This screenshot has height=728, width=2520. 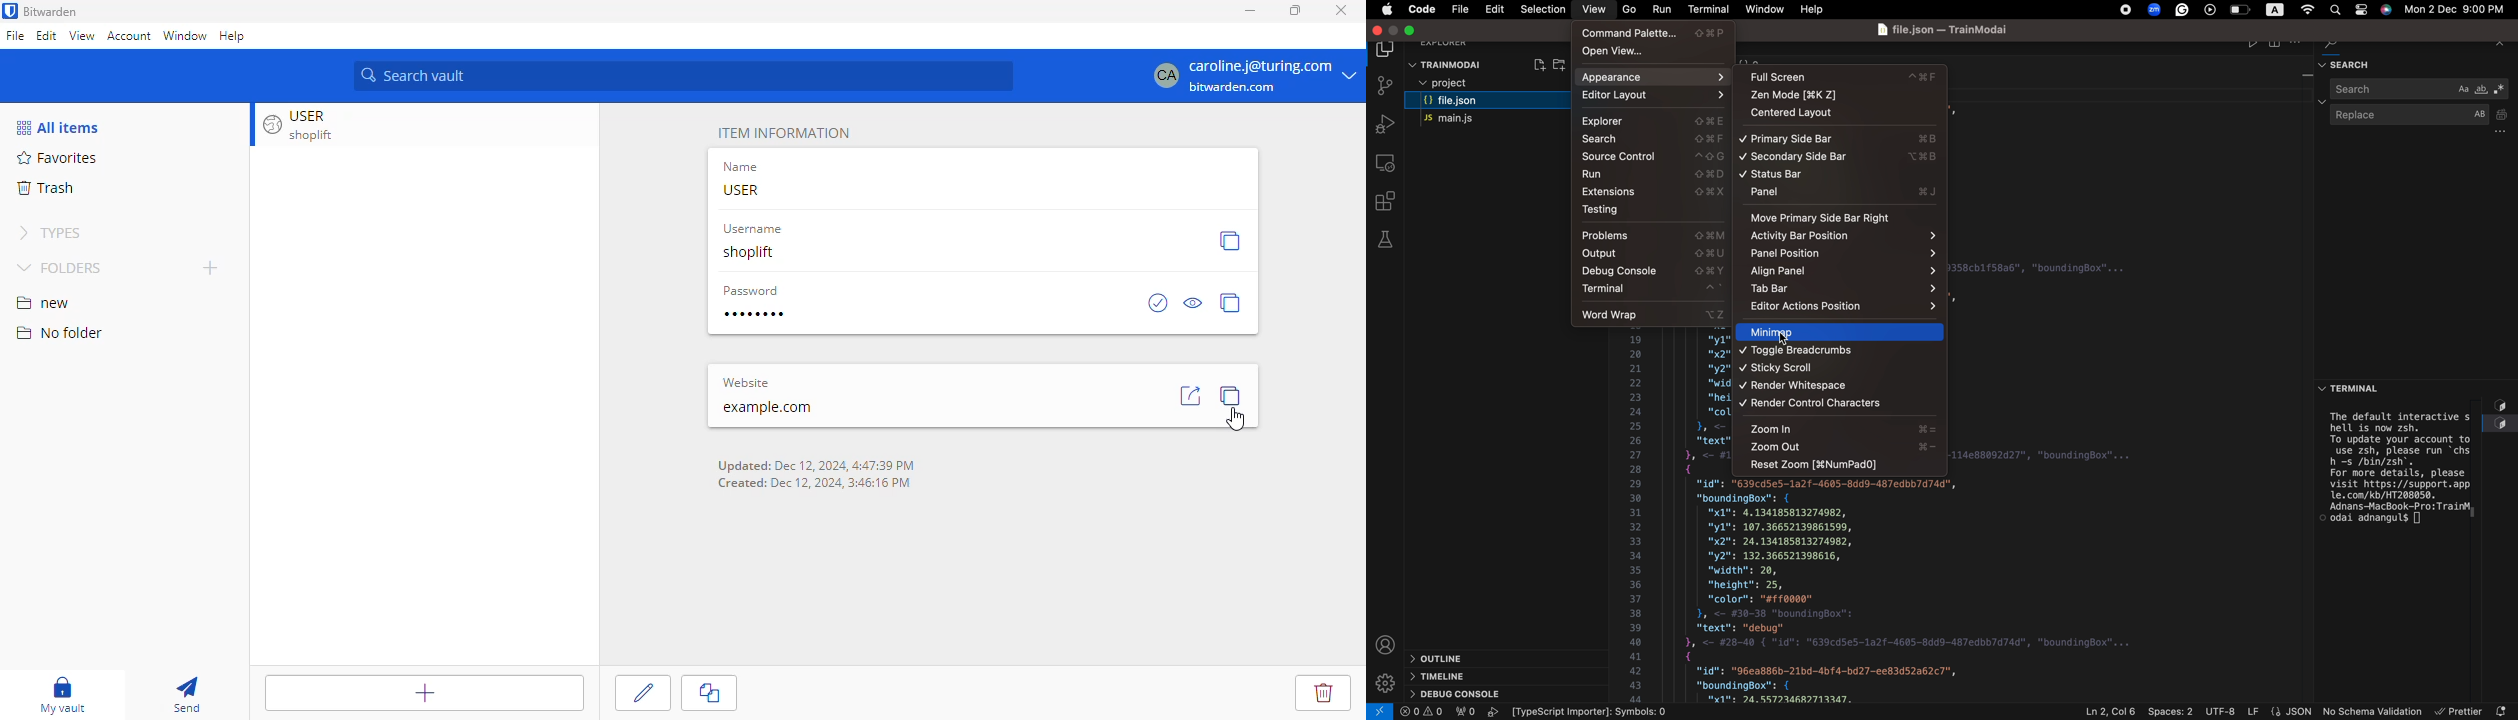 I want to click on help, so click(x=232, y=37).